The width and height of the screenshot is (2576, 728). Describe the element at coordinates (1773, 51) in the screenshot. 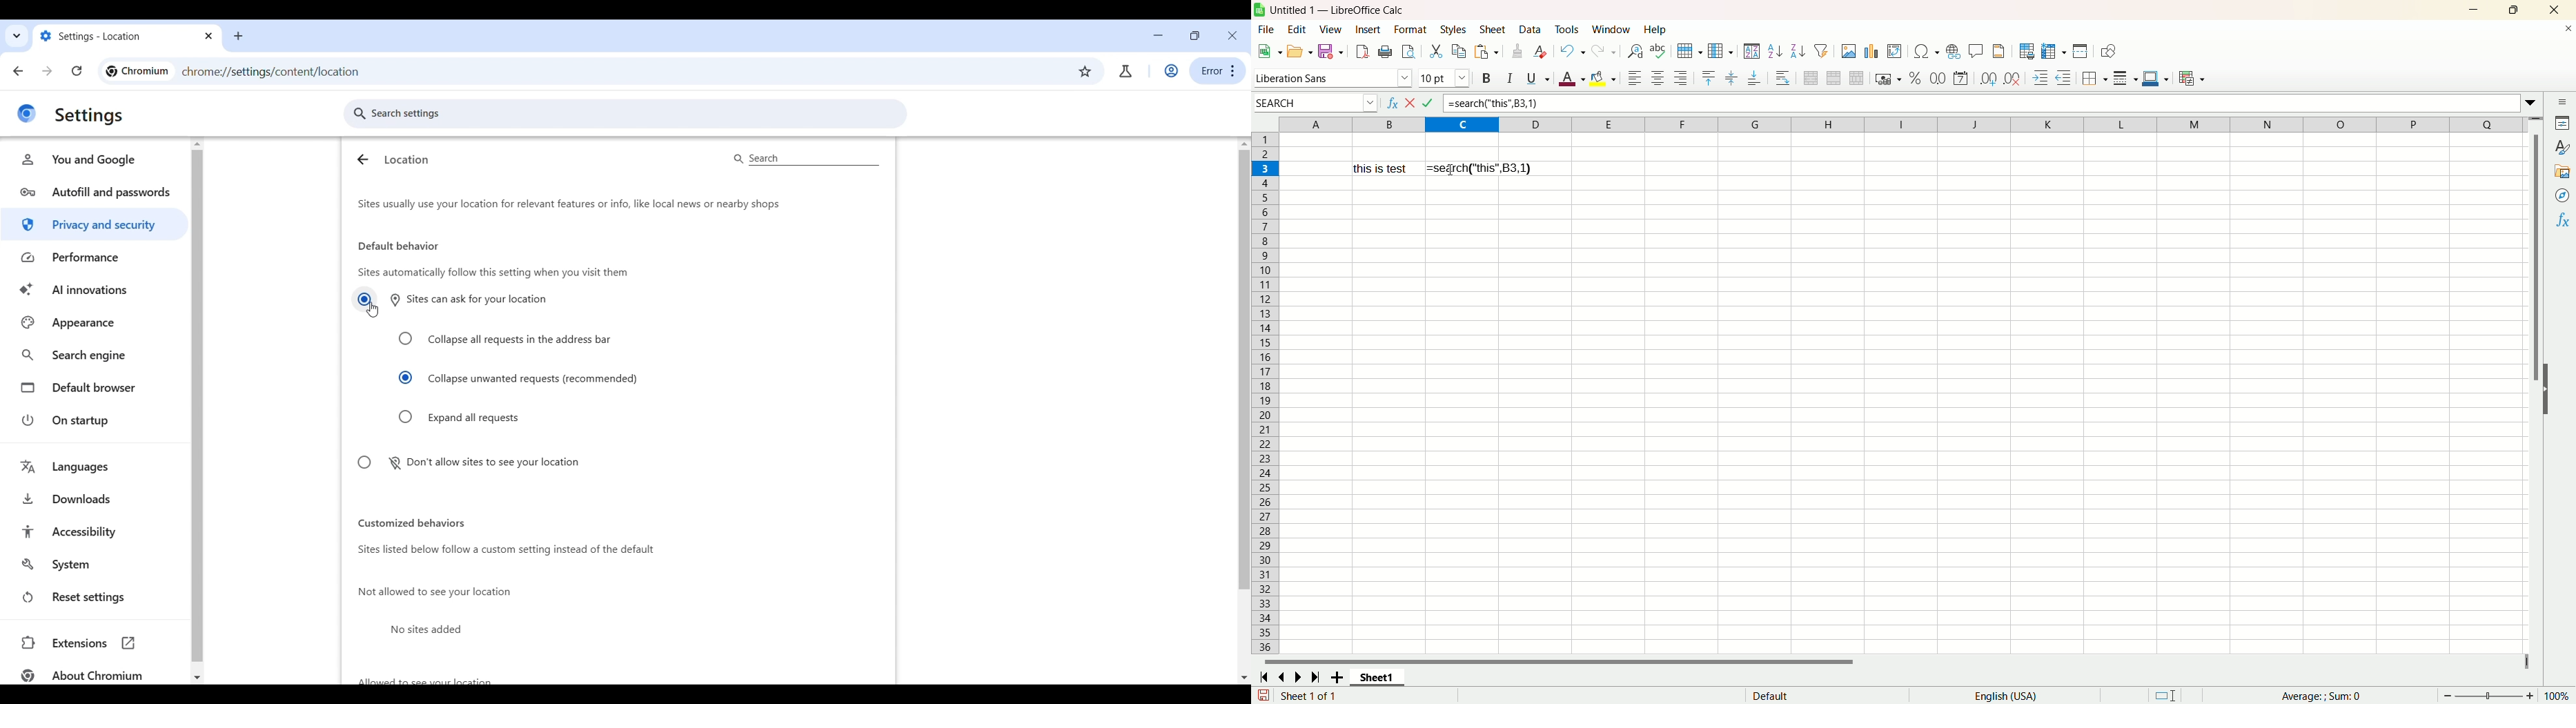

I see `sort ascending` at that location.